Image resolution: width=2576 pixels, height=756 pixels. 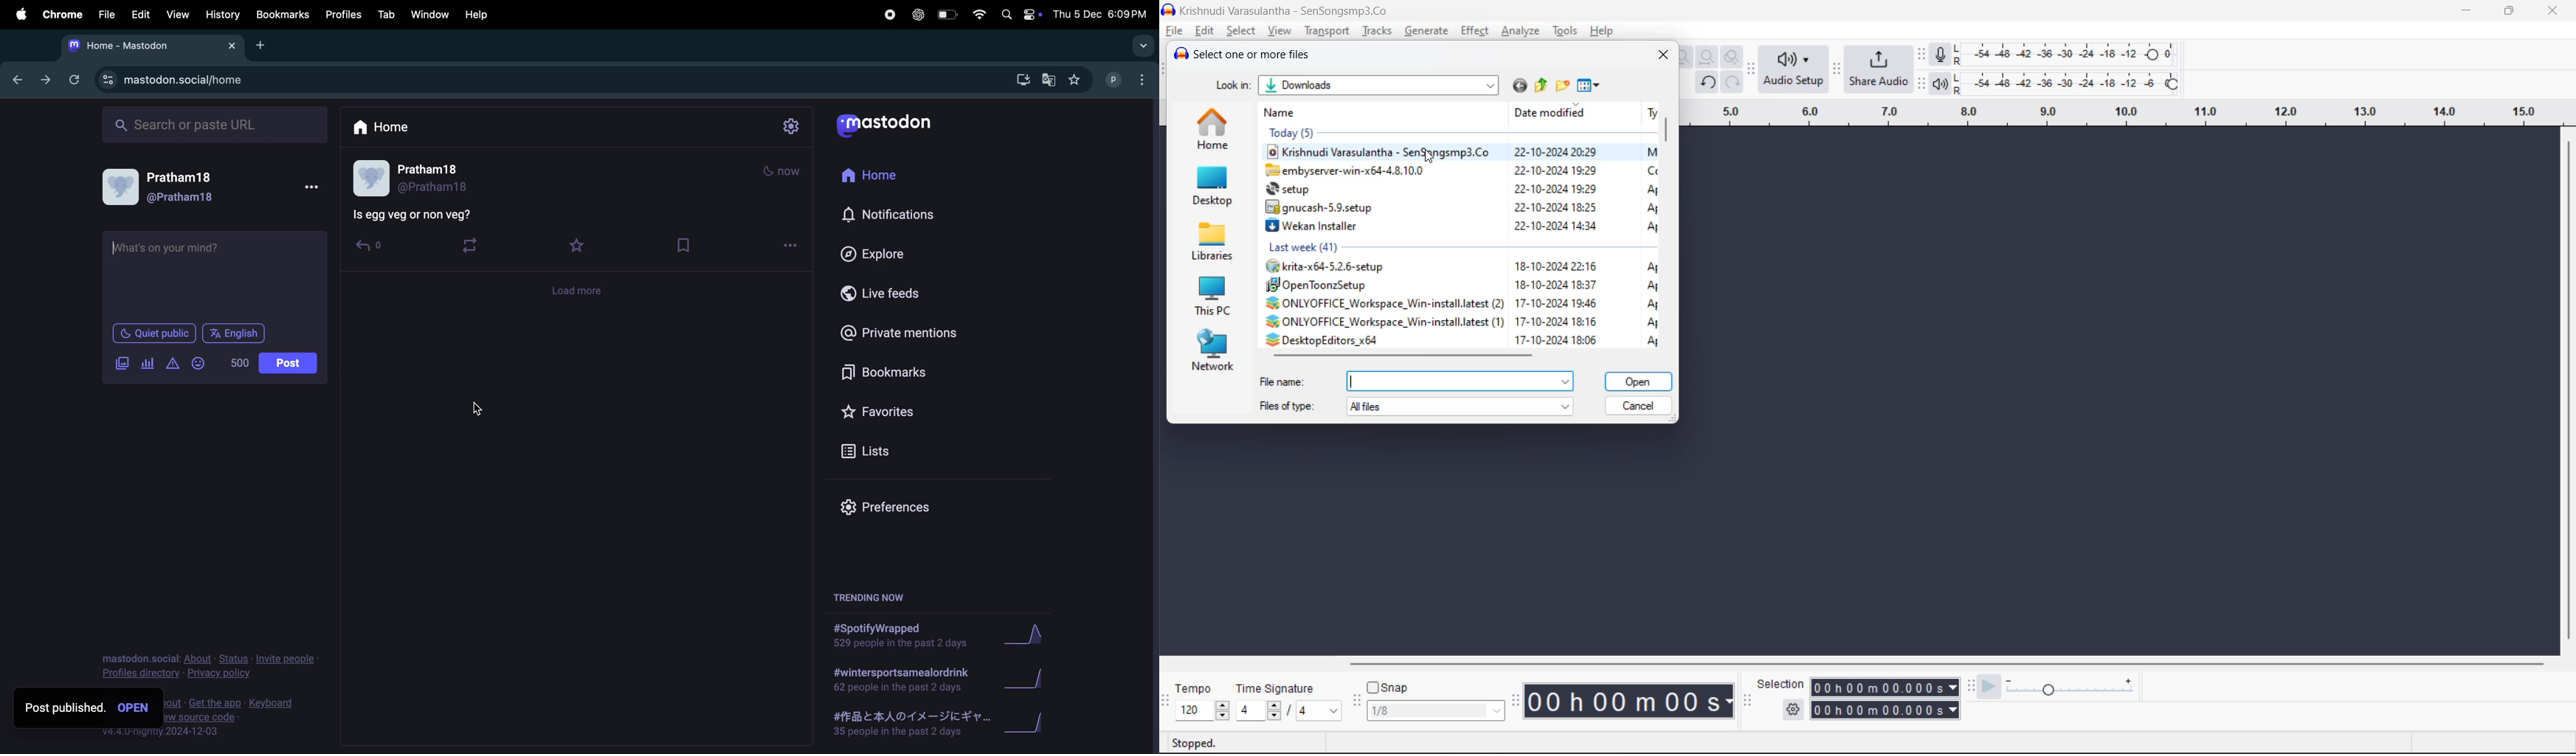 What do you see at coordinates (1519, 86) in the screenshot?
I see `go to last folder visited` at bounding box center [1519, 86].